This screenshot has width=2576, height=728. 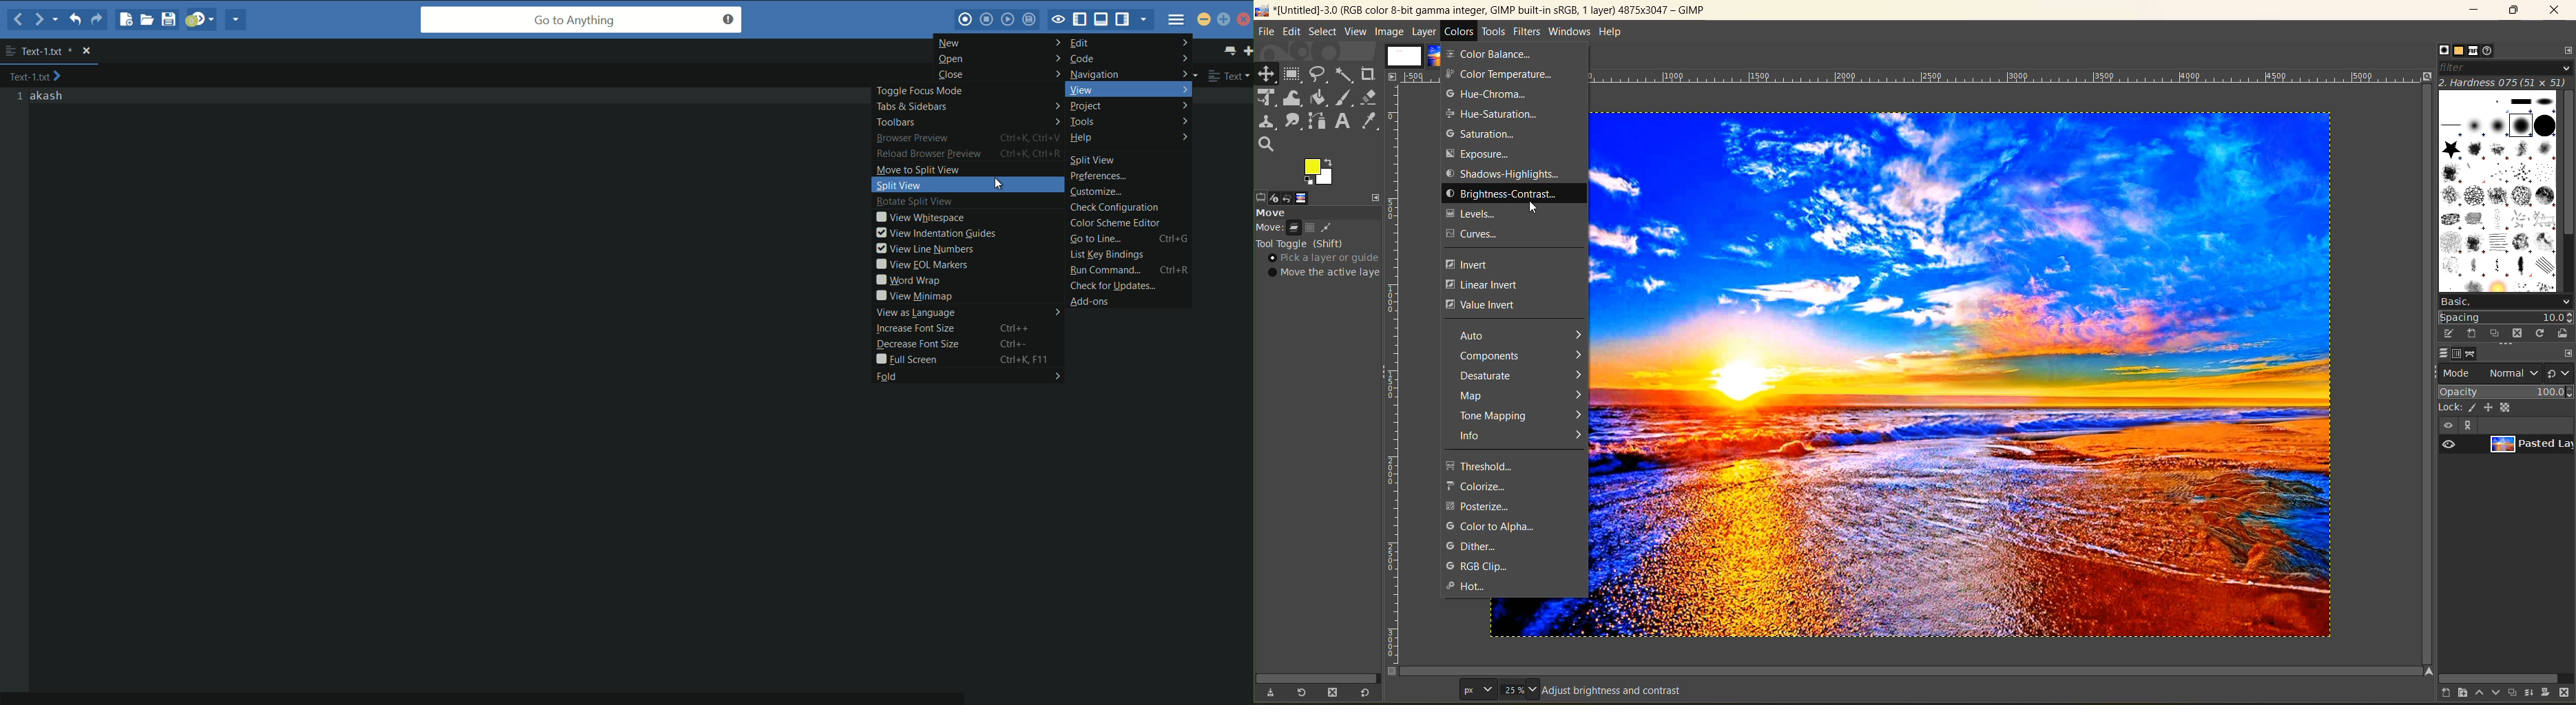 What do you see at coordinates (2469, 694) in the screenshot?
I see `create a new layer group` at bounding box center [2469, 694].